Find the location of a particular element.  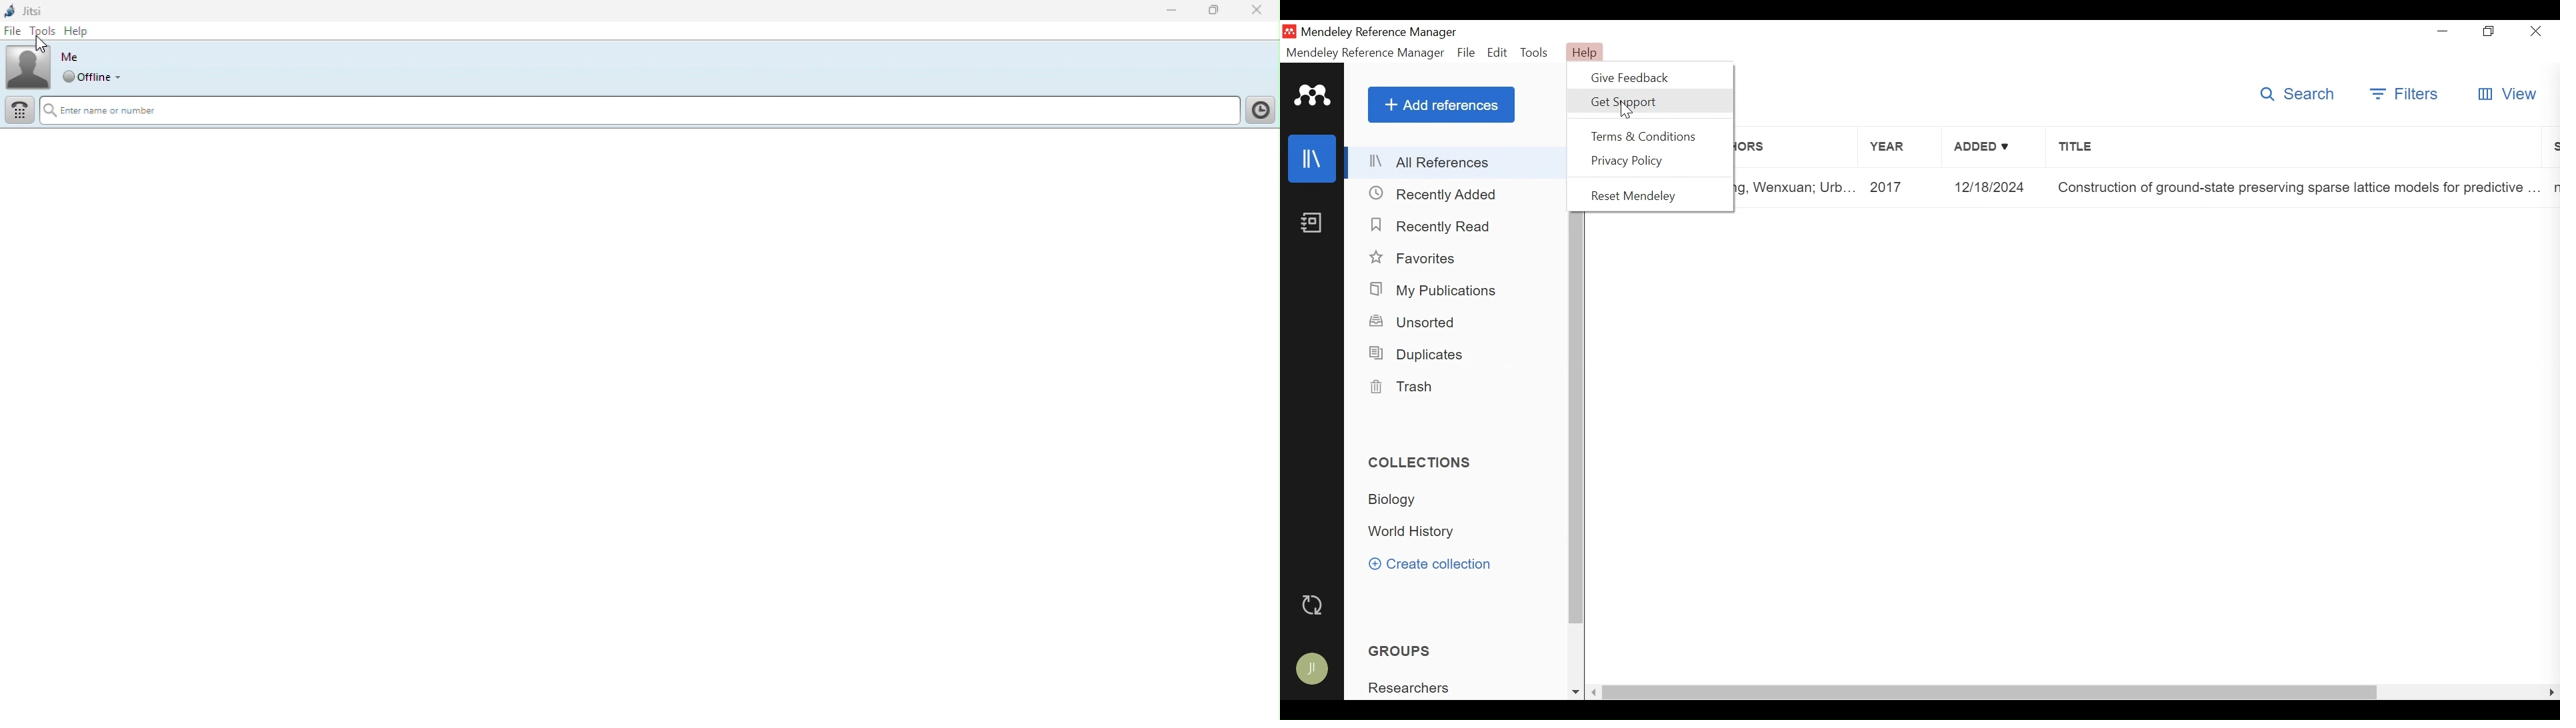

Privacy Policy is located at coordinates (1633, 161).